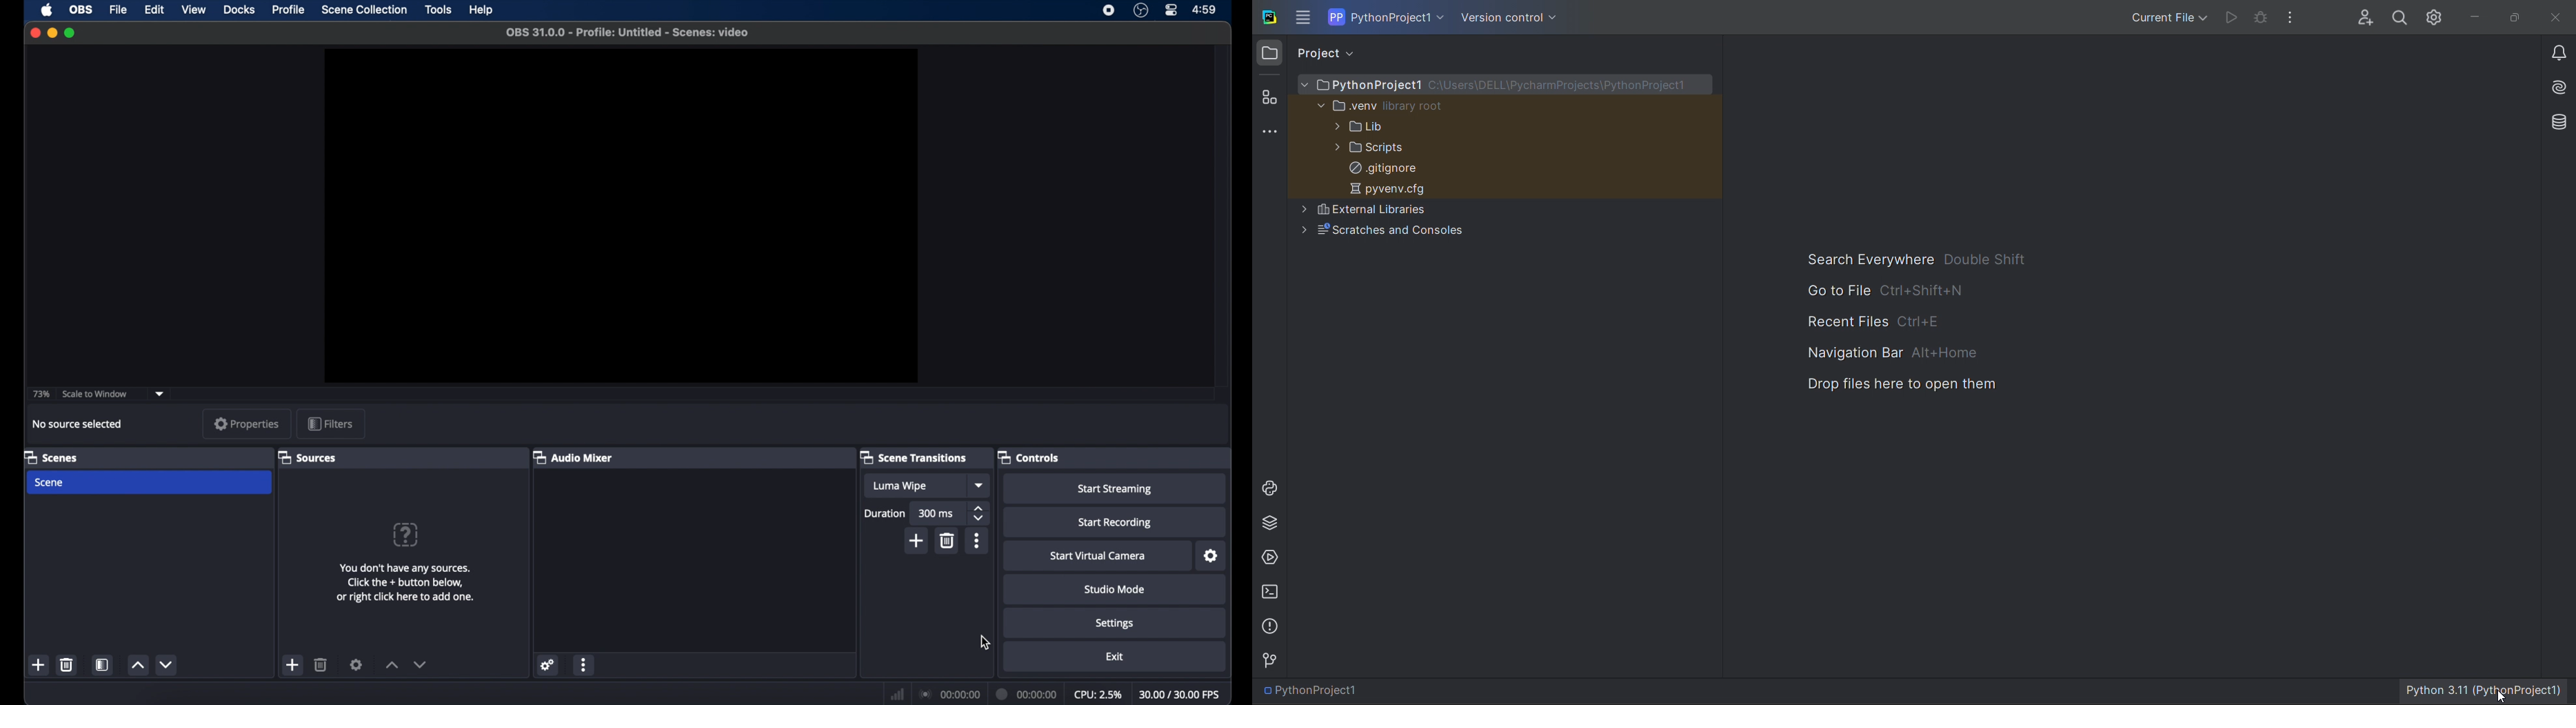 This screenshot has height=728, width=2576. I want to click on maximize, so click(71, 33).